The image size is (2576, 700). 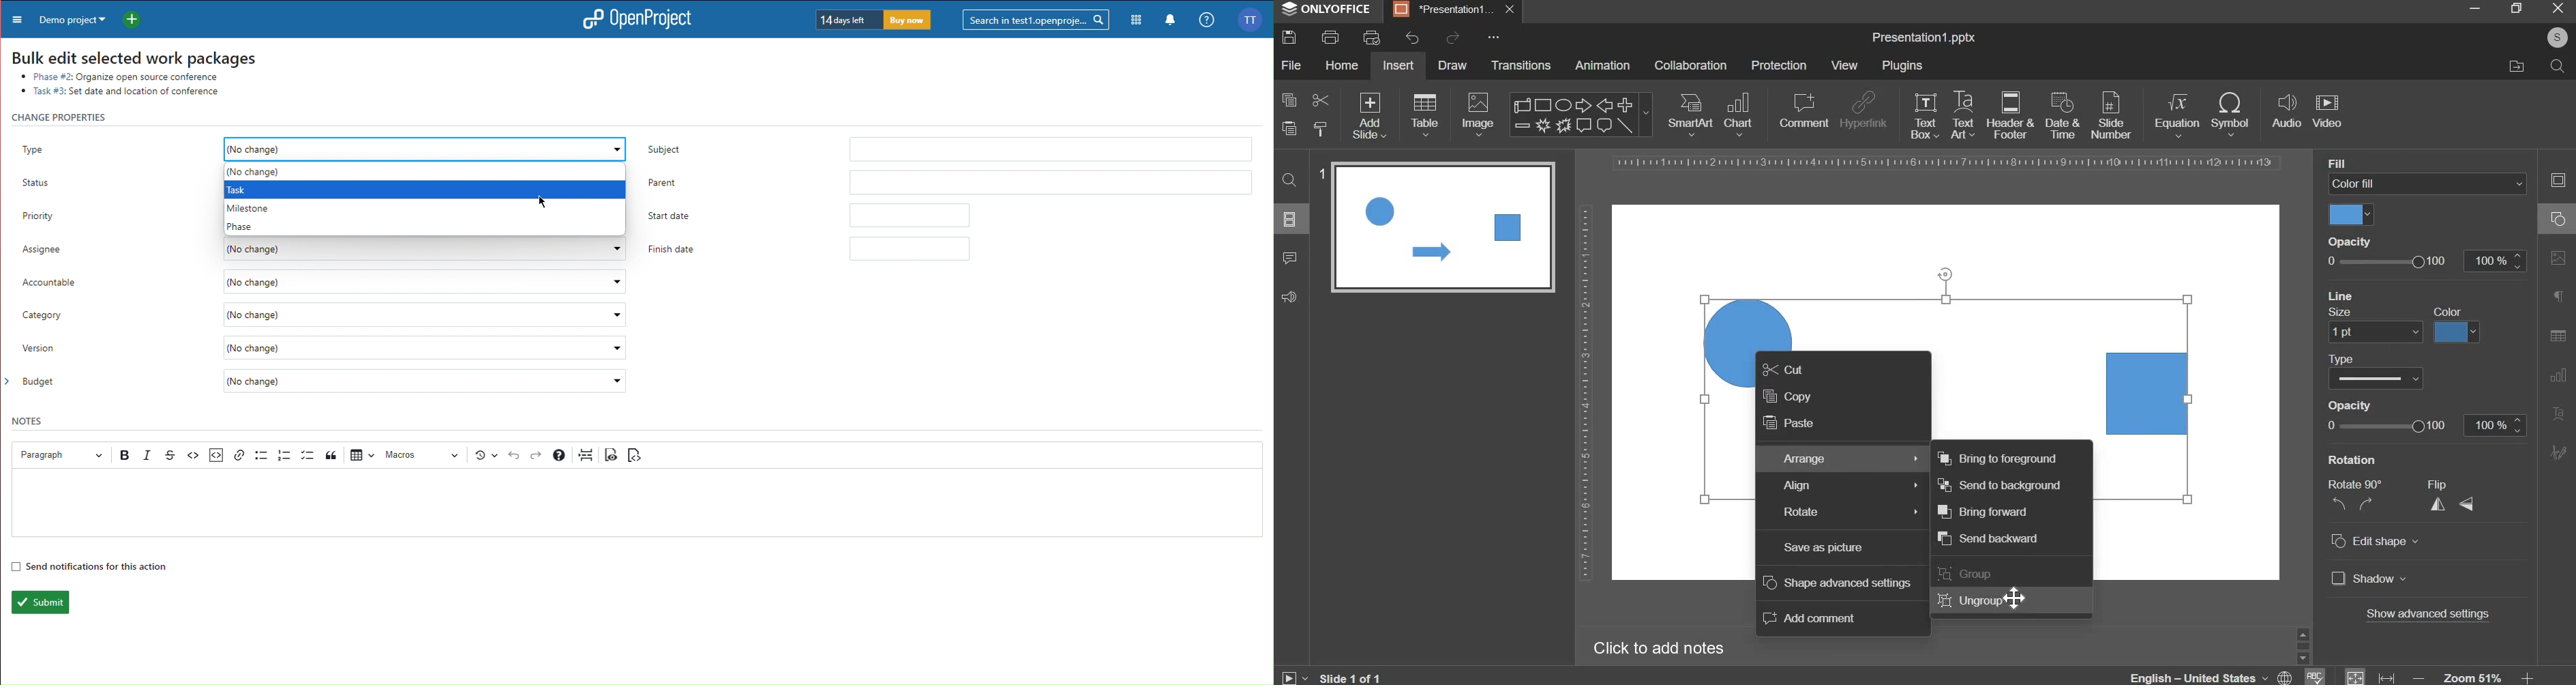 I want to click on flip vertical, so click(x=2468, y=503).